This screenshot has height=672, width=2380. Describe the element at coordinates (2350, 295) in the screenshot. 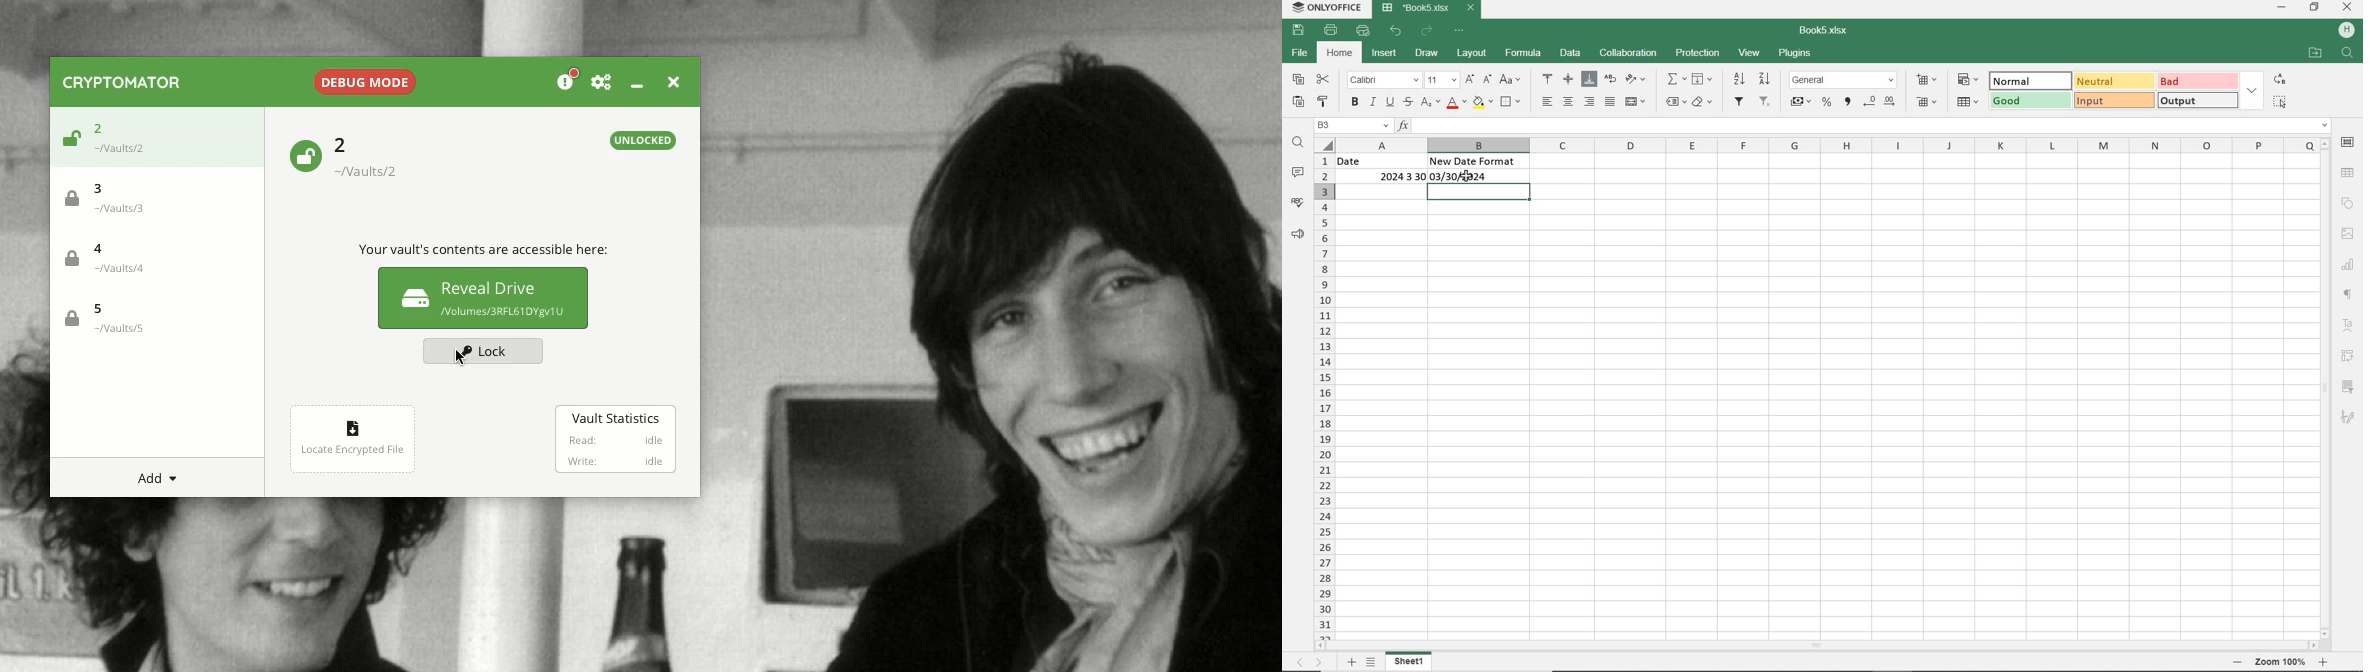

I see `PARAGRAPH SETTINGS` at that location.